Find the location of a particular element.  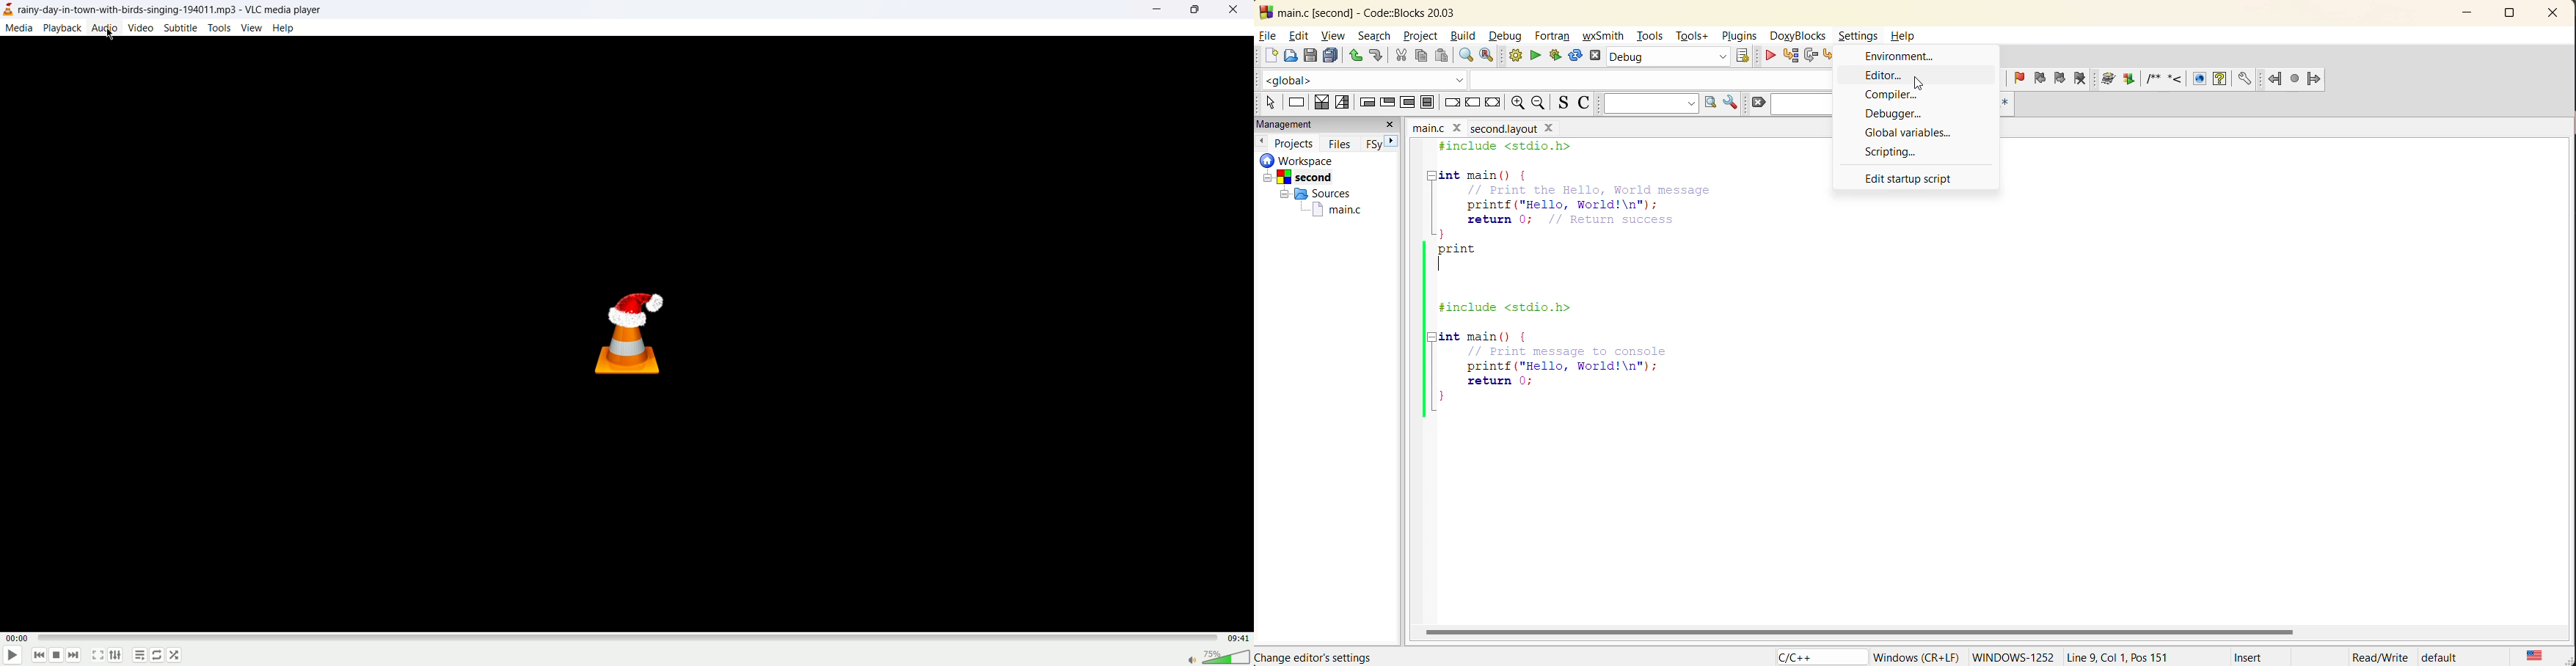

toggle comments is located at coordinates (1586, 105).